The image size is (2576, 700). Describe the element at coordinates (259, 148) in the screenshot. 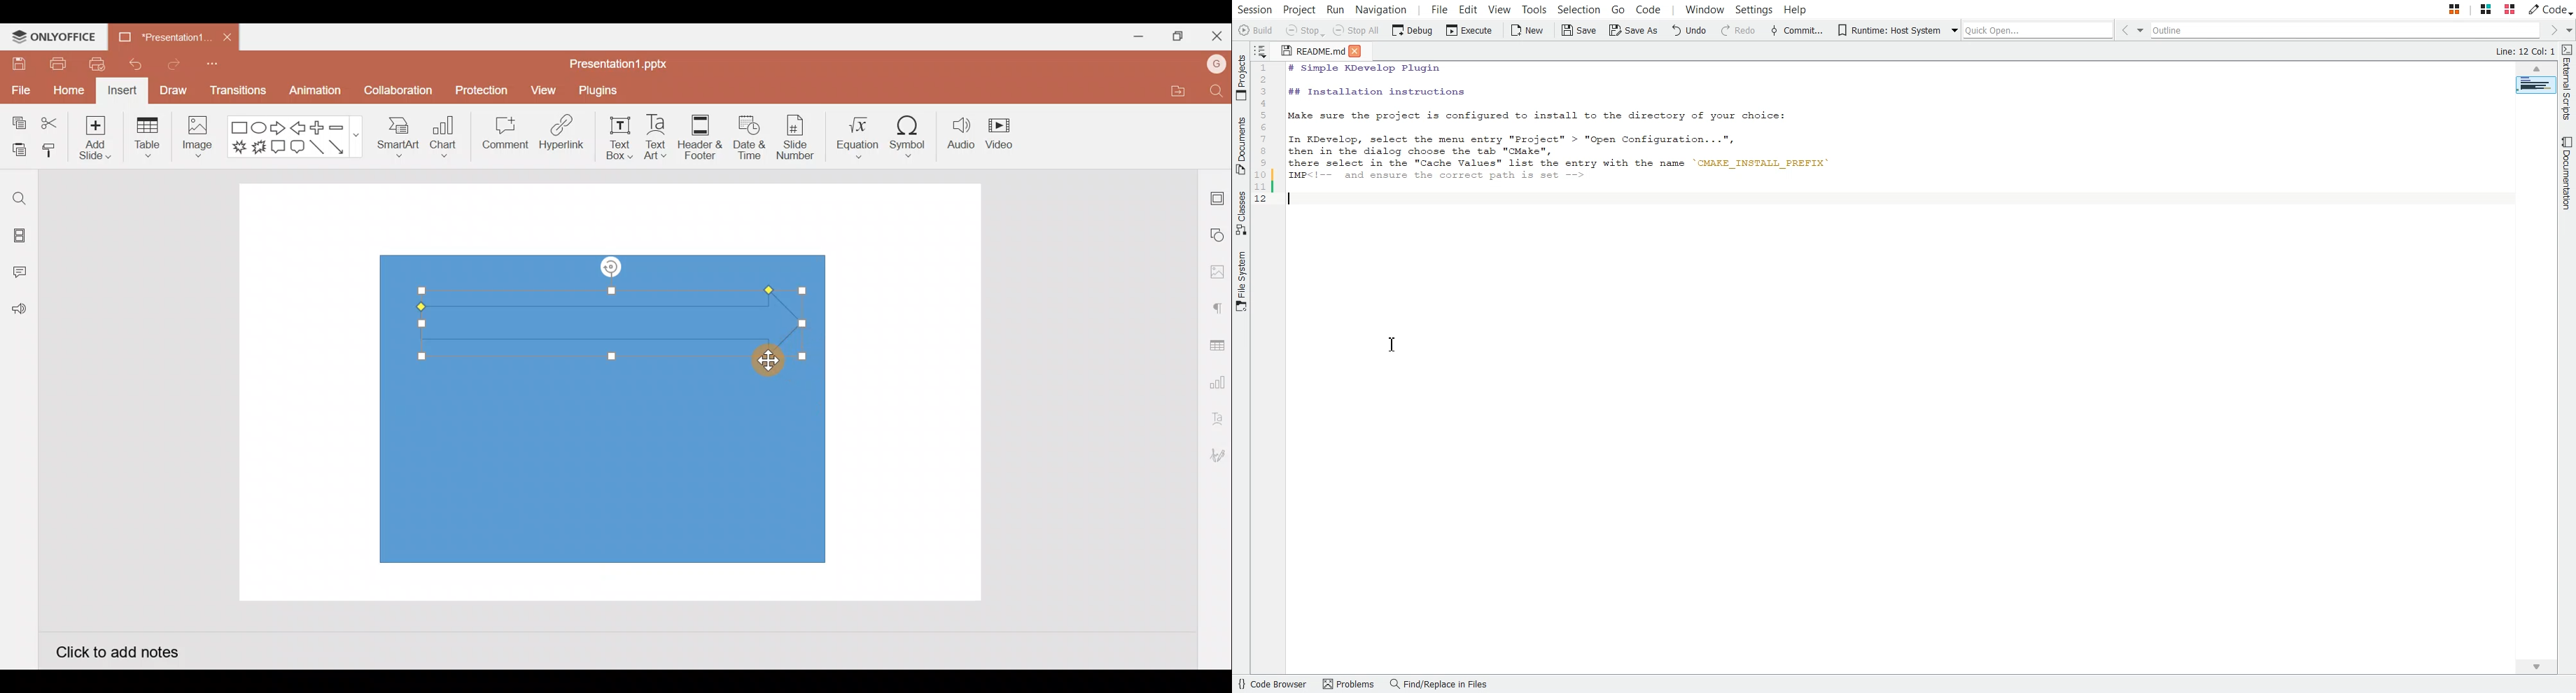

I see `Explosion 2` at that location.